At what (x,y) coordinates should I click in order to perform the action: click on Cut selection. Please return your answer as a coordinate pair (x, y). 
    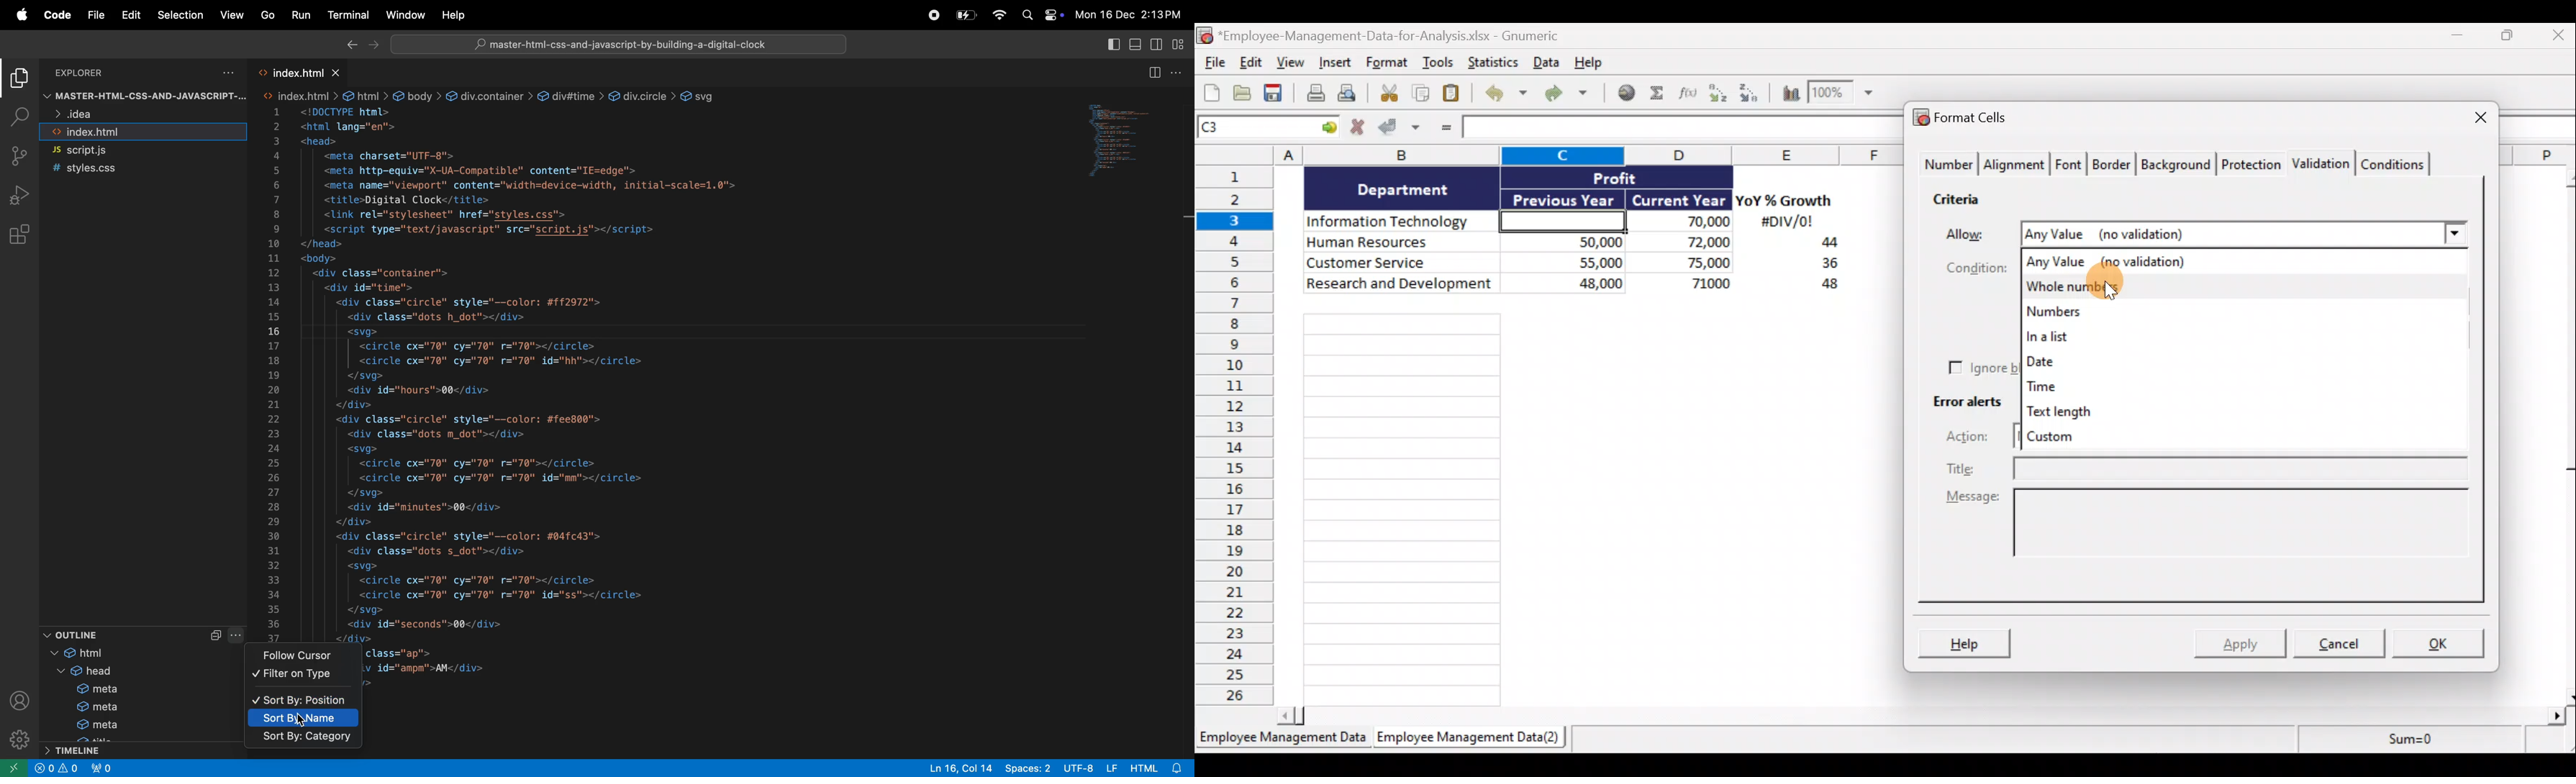
    Looking at the image, I should click on (1388, 94).